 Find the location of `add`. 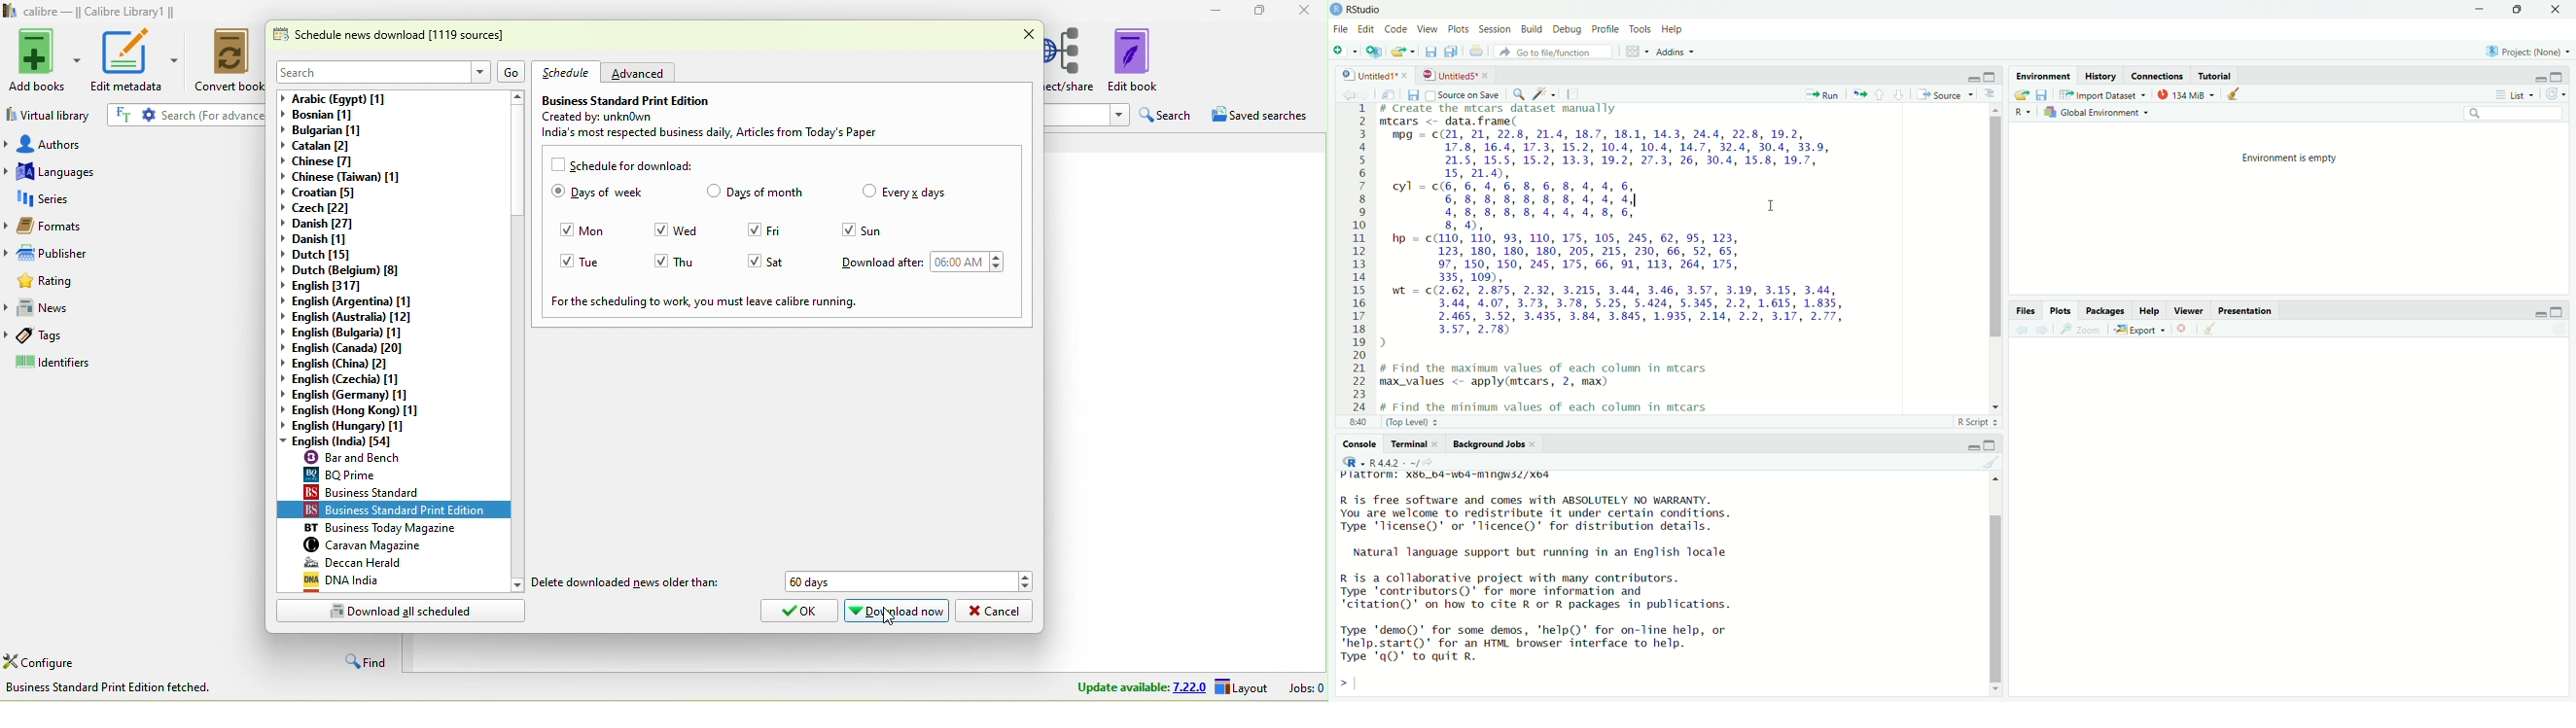

add is located at coordinates (1344, 53).